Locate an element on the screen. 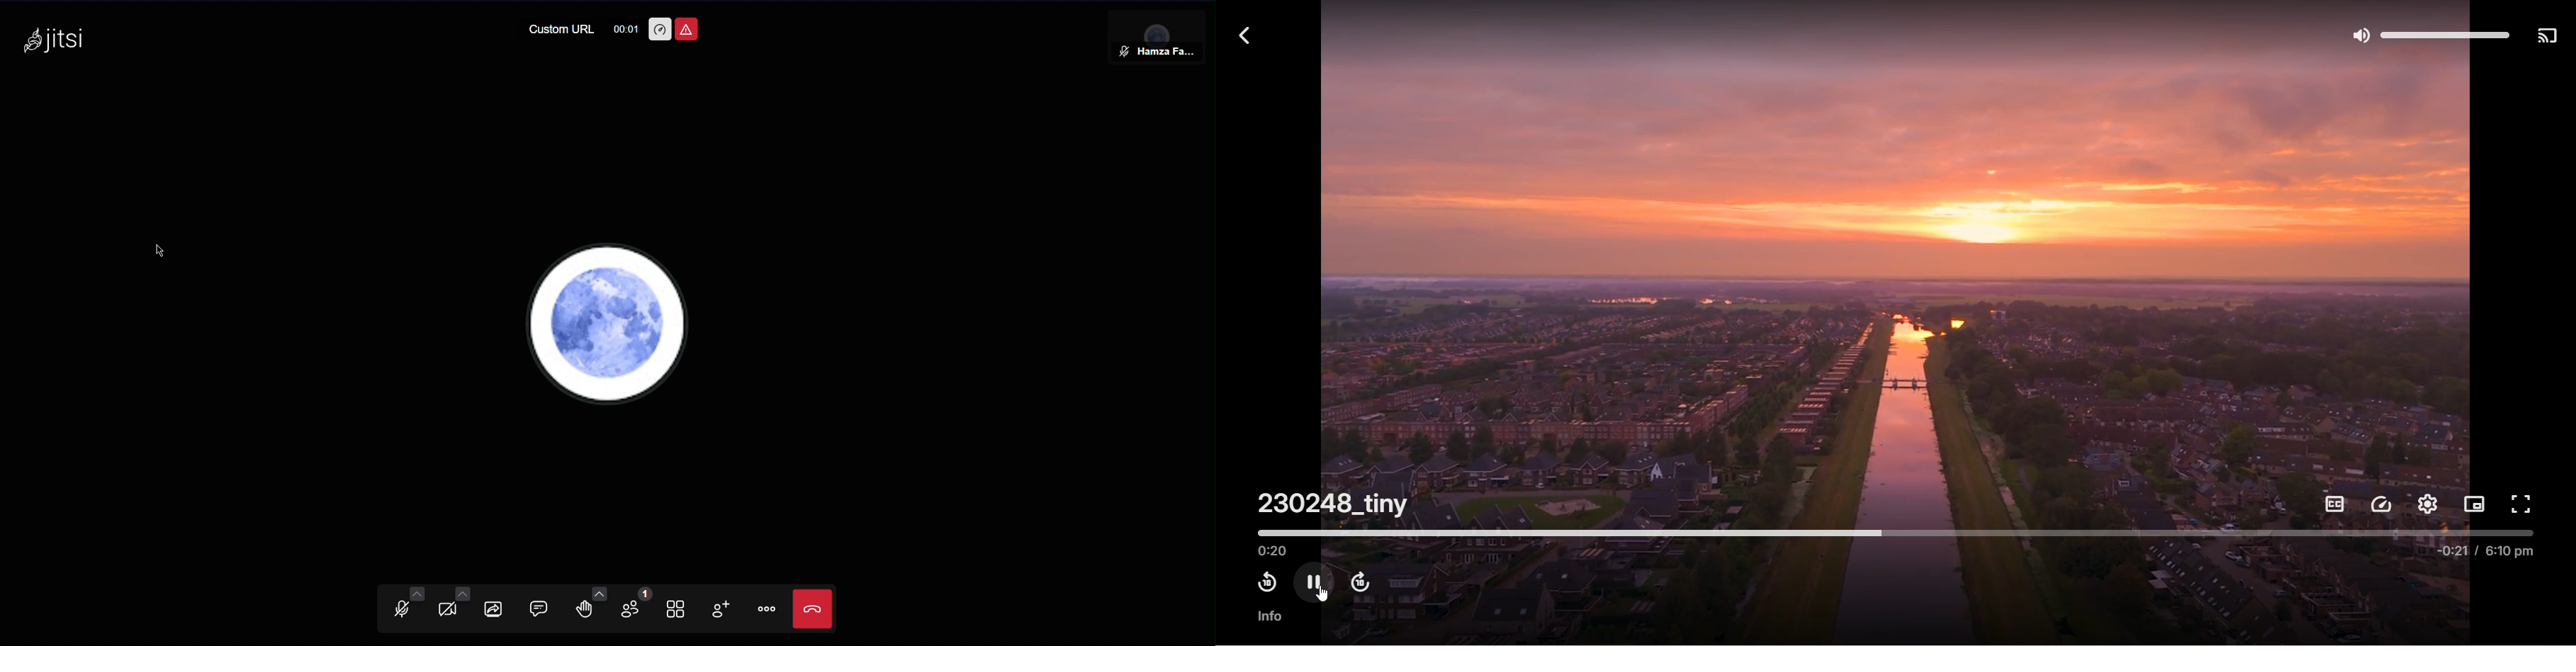 The width and height of the screenshot is (2576, 672). cursor is located at coordinates (1324, 593).